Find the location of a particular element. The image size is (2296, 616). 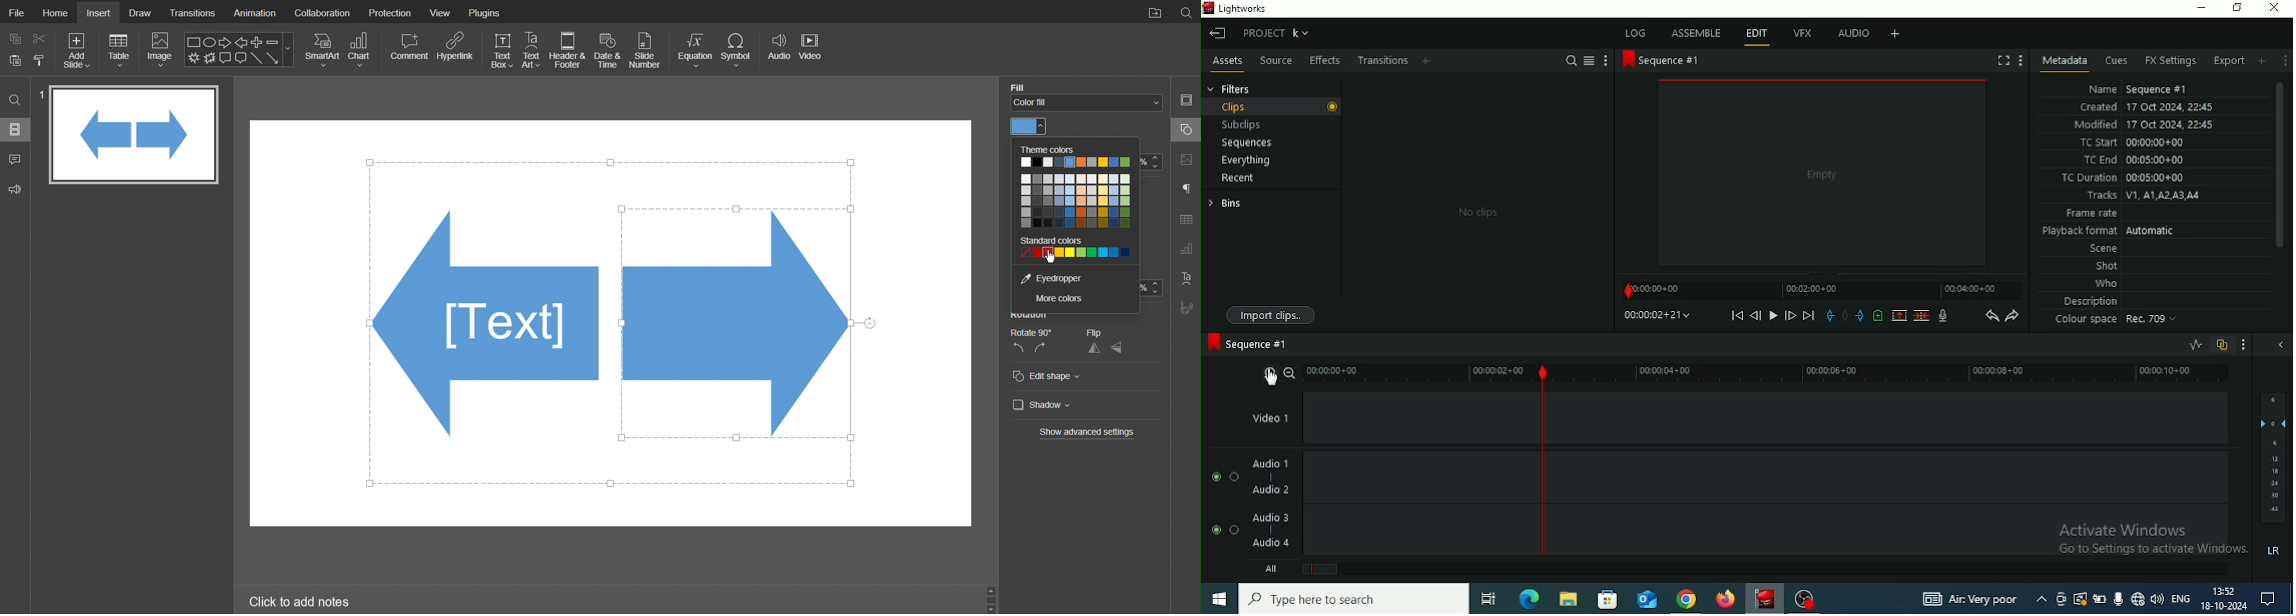

down is located at coordinates (994, 607).